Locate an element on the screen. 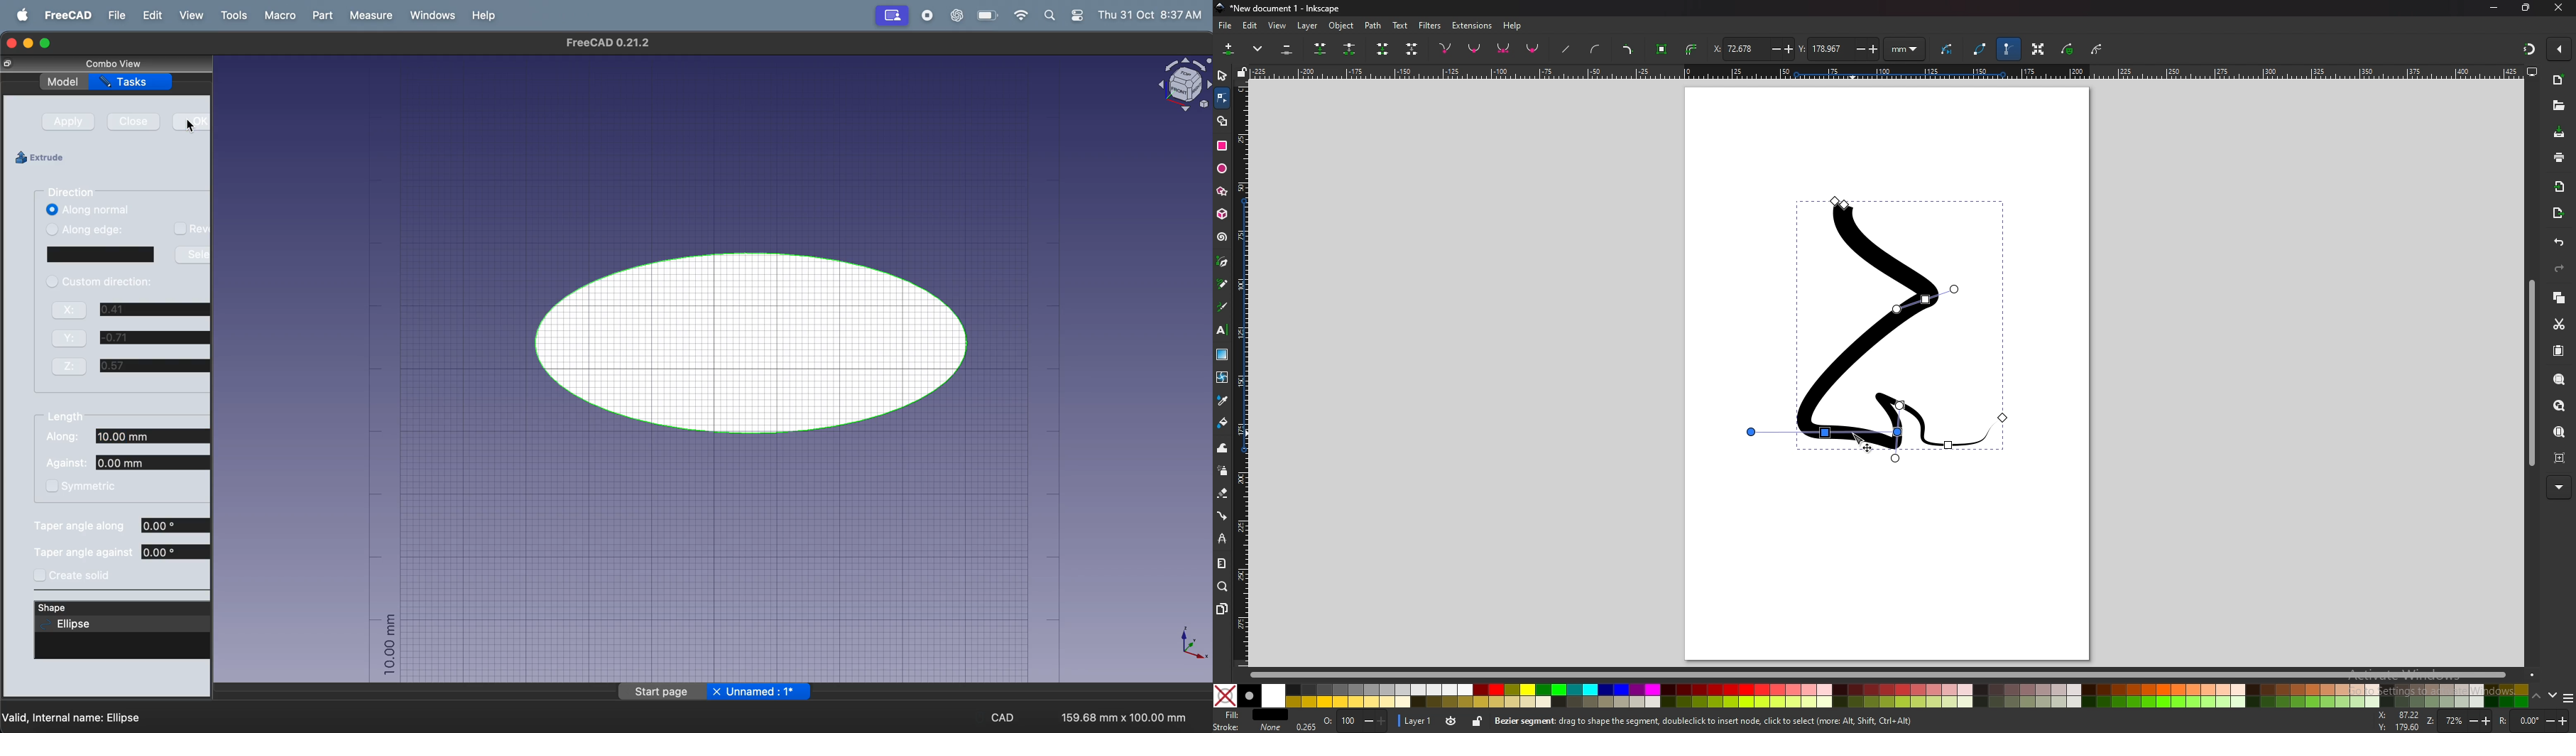 This screenshot has width=2576, height=756. screen mirror  is located at coordinates (893, 16).